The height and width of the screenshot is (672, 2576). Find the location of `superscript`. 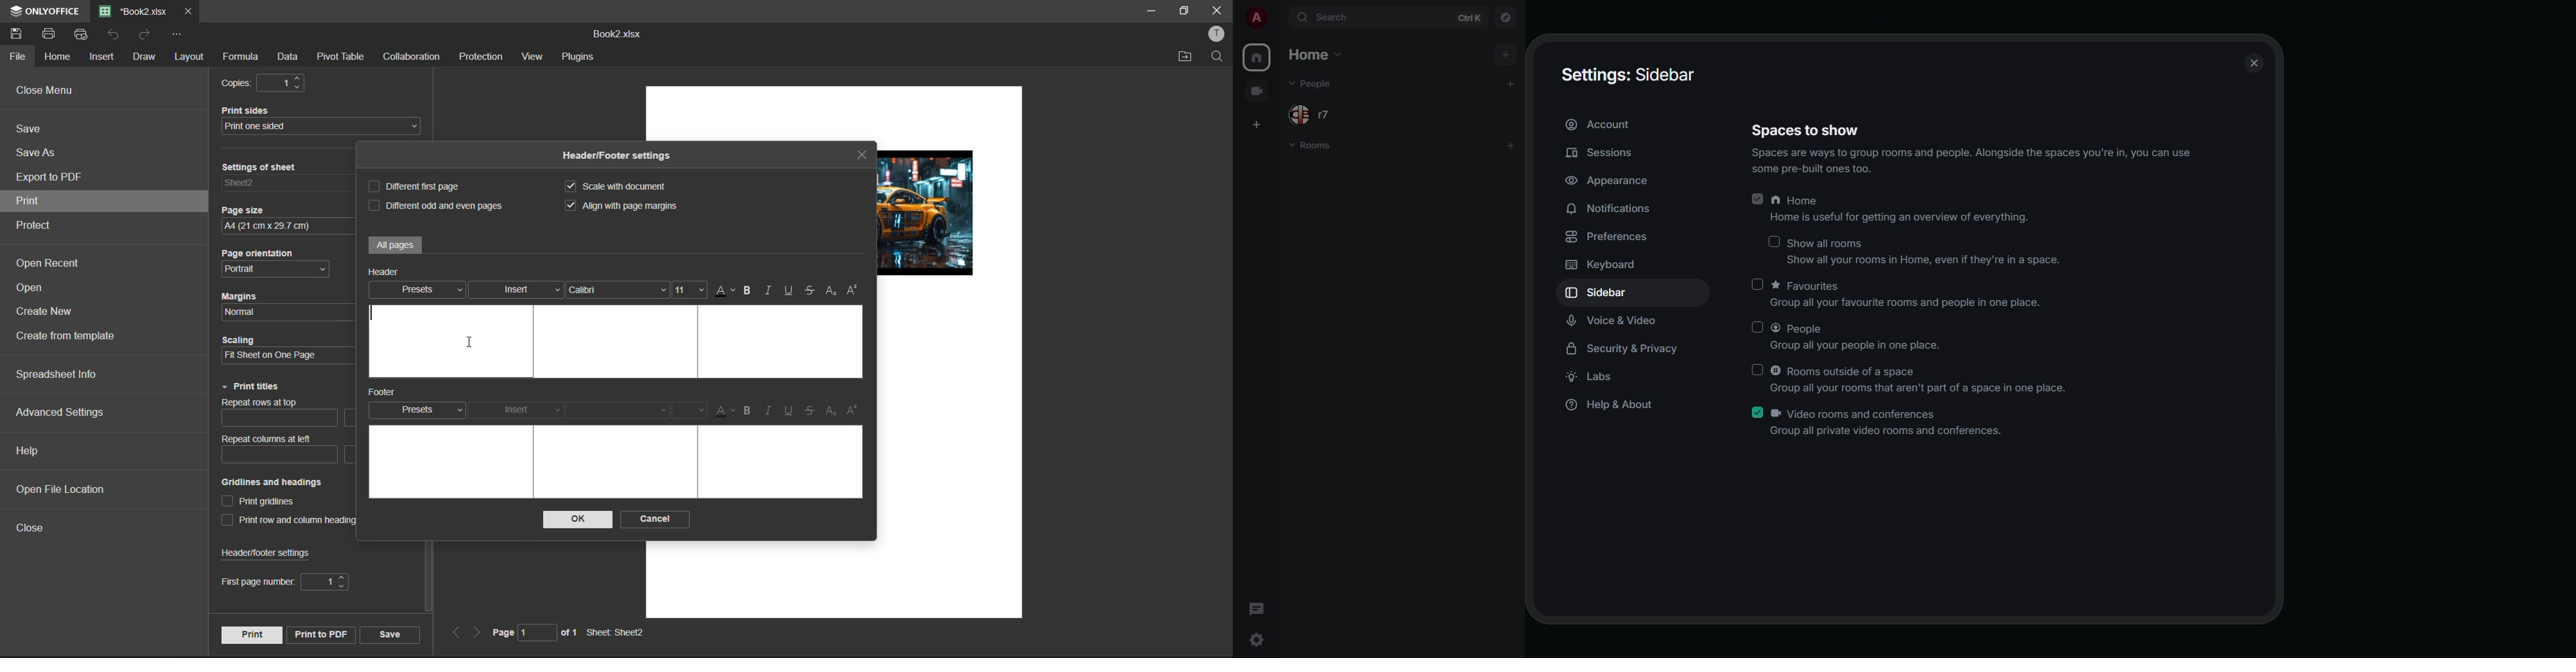

superscript is located at coordinates (855, 409).